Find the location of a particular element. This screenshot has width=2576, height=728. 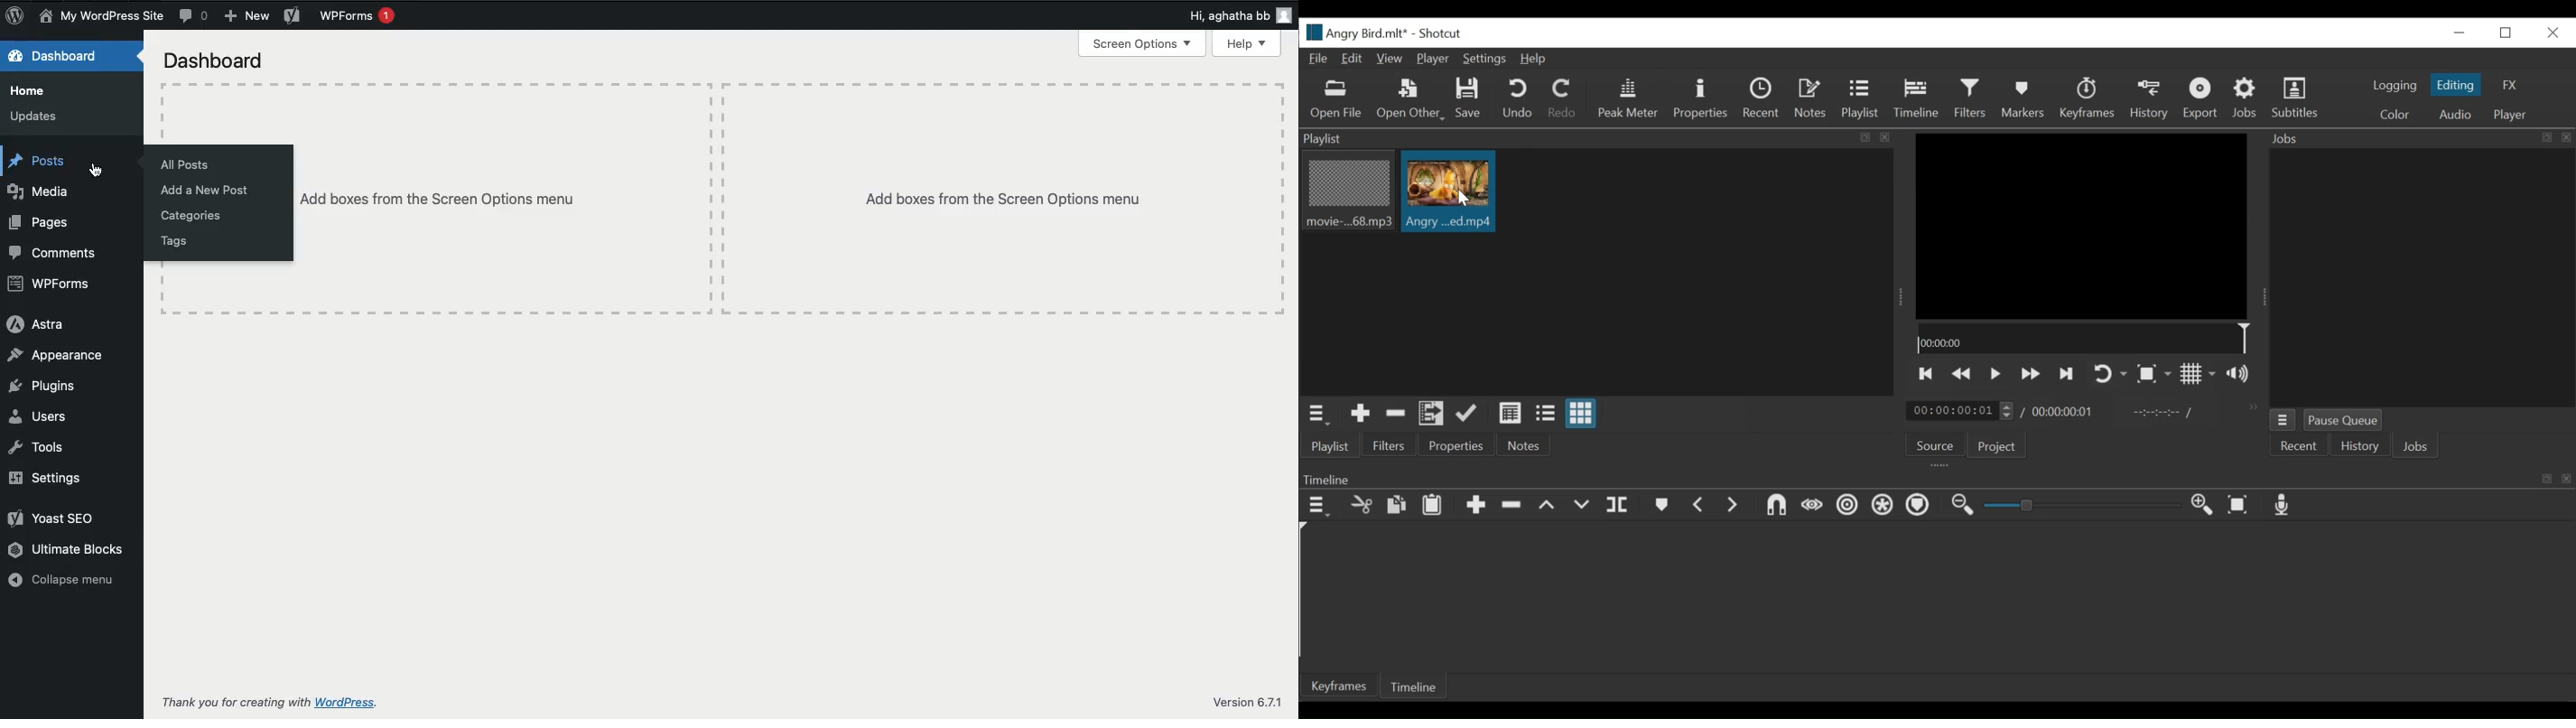

Ripple Delete is located at coordinates (1512, 505).